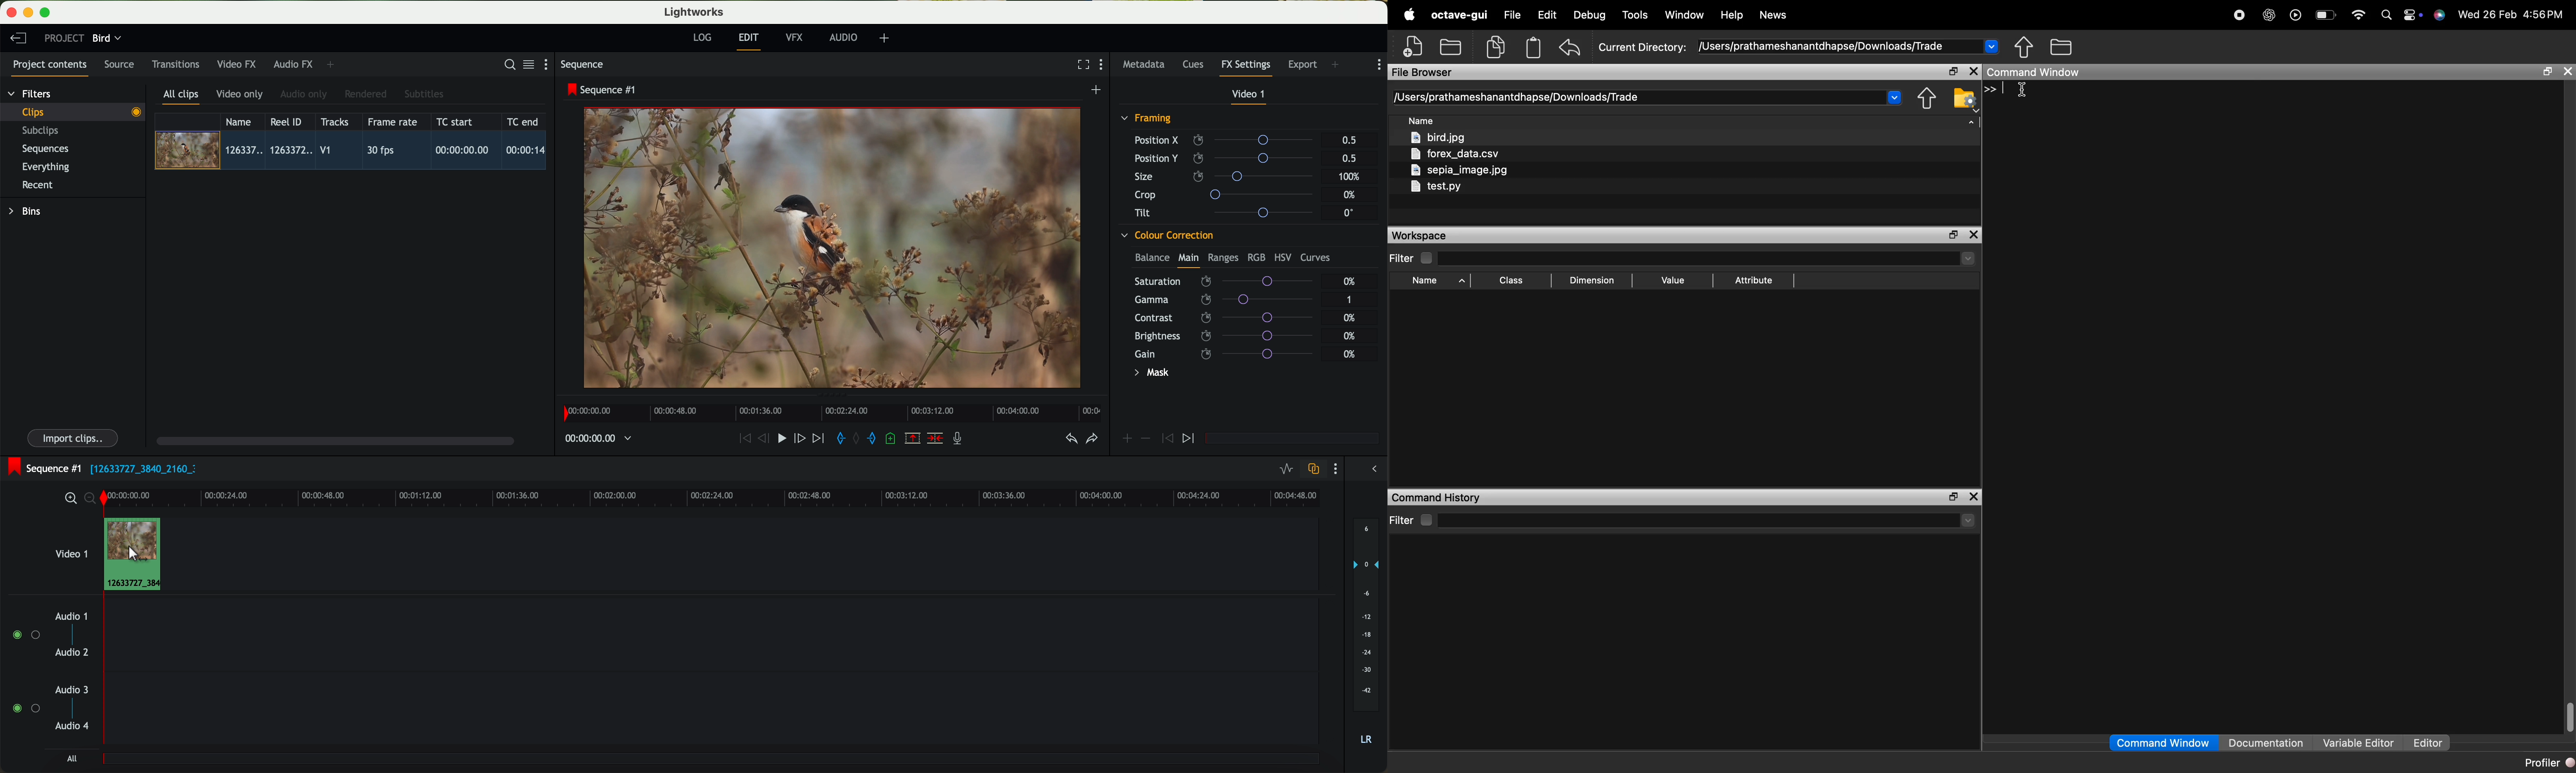 Image resolution: width=2576 pixels, height=784 pixels. What do you see at coordinates (304, 94) in the screenshot?
I see `audio only` at bounding box center [304, 94].